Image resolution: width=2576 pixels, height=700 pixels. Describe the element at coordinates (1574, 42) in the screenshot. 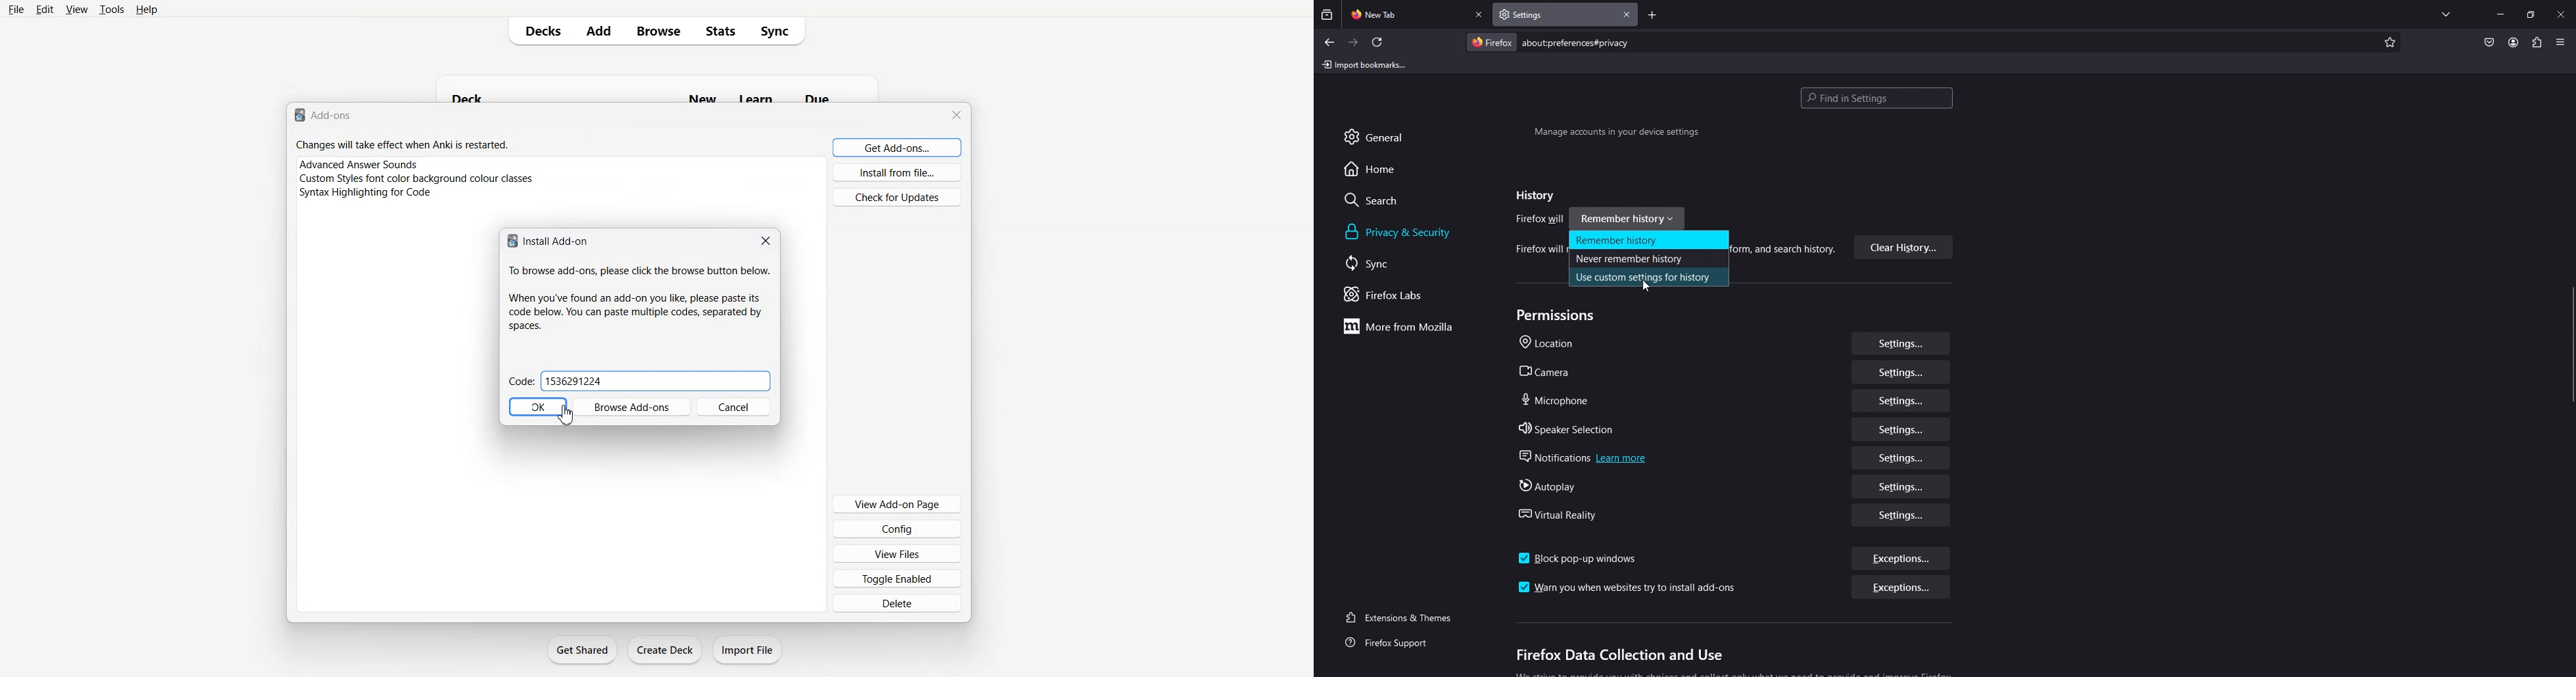

I see `search bar: about preferences#privacy` at that location.